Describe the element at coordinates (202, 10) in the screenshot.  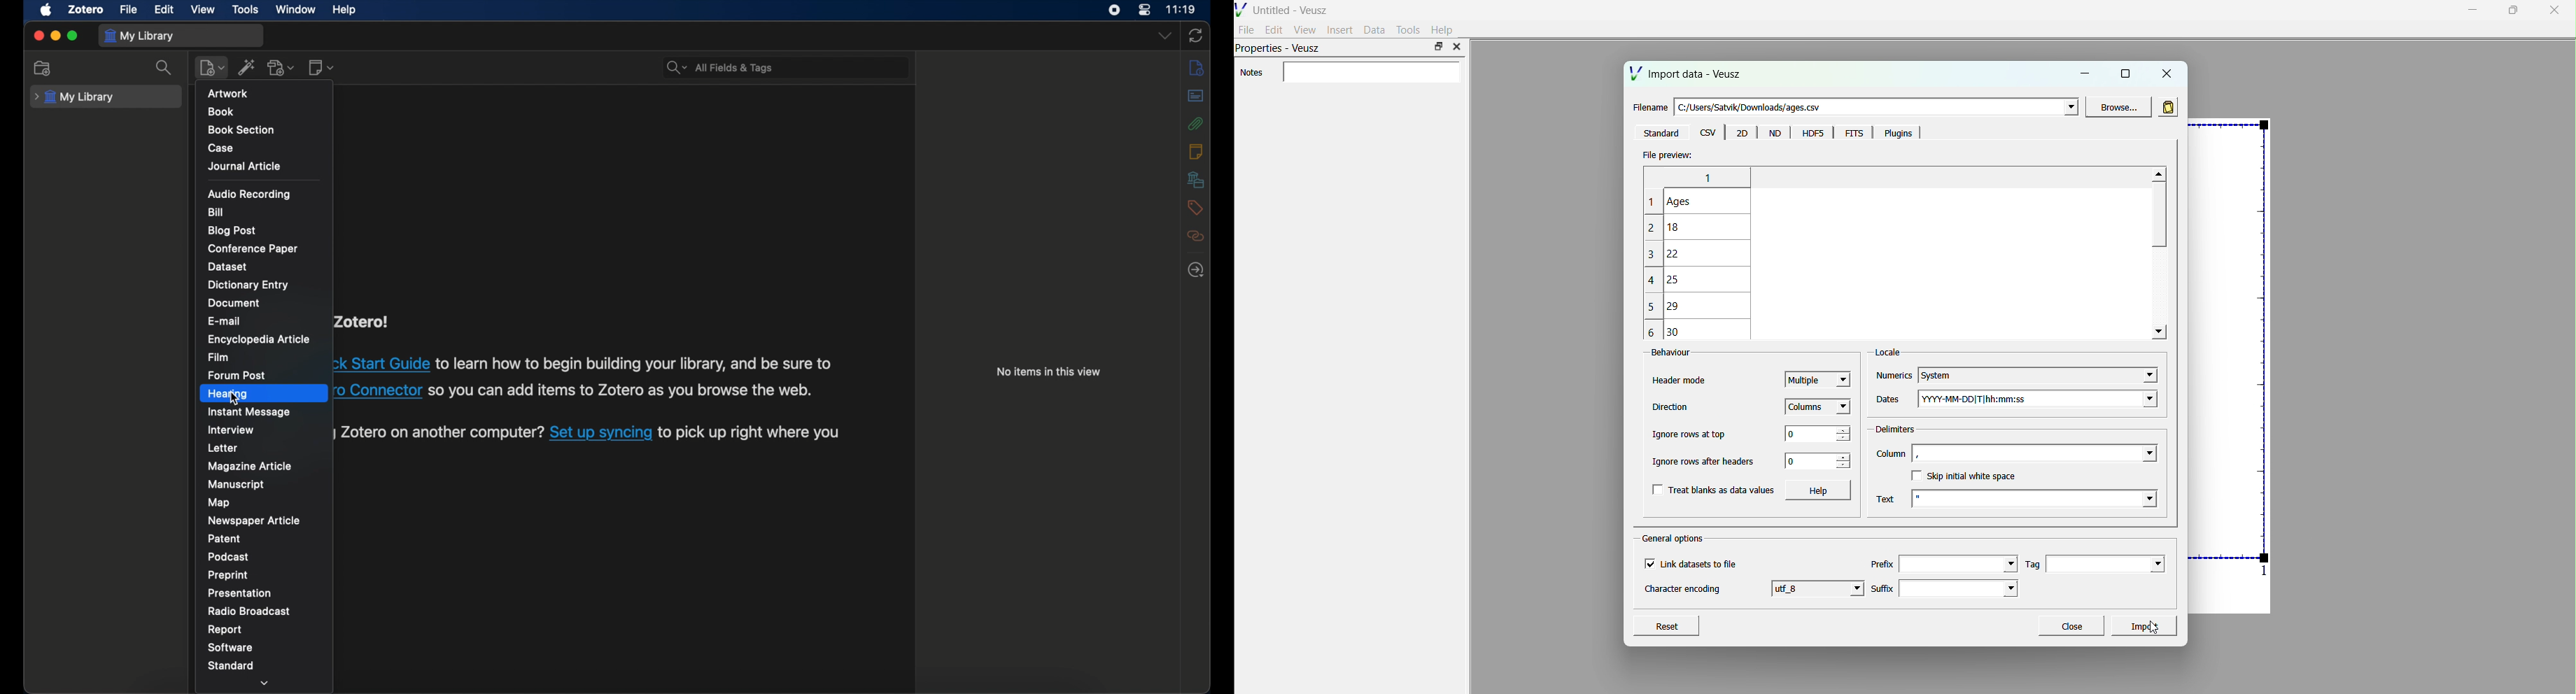
I see `view` at that location.